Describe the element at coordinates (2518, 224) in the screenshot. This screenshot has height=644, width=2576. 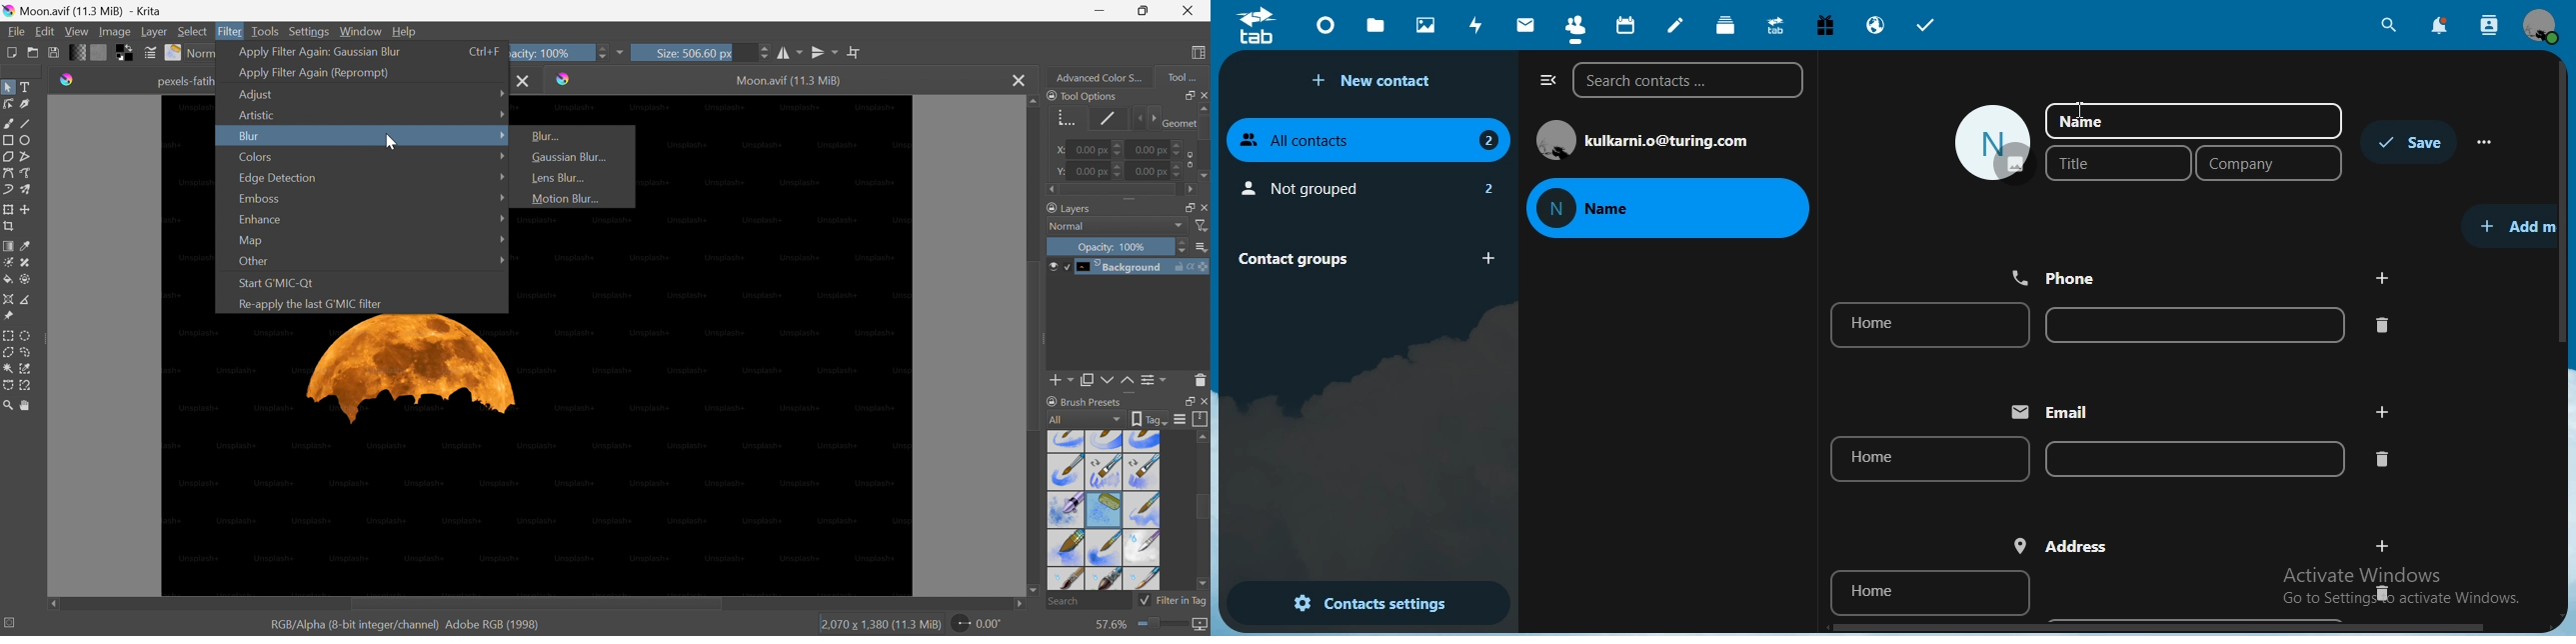
I see `add more details` at that location.